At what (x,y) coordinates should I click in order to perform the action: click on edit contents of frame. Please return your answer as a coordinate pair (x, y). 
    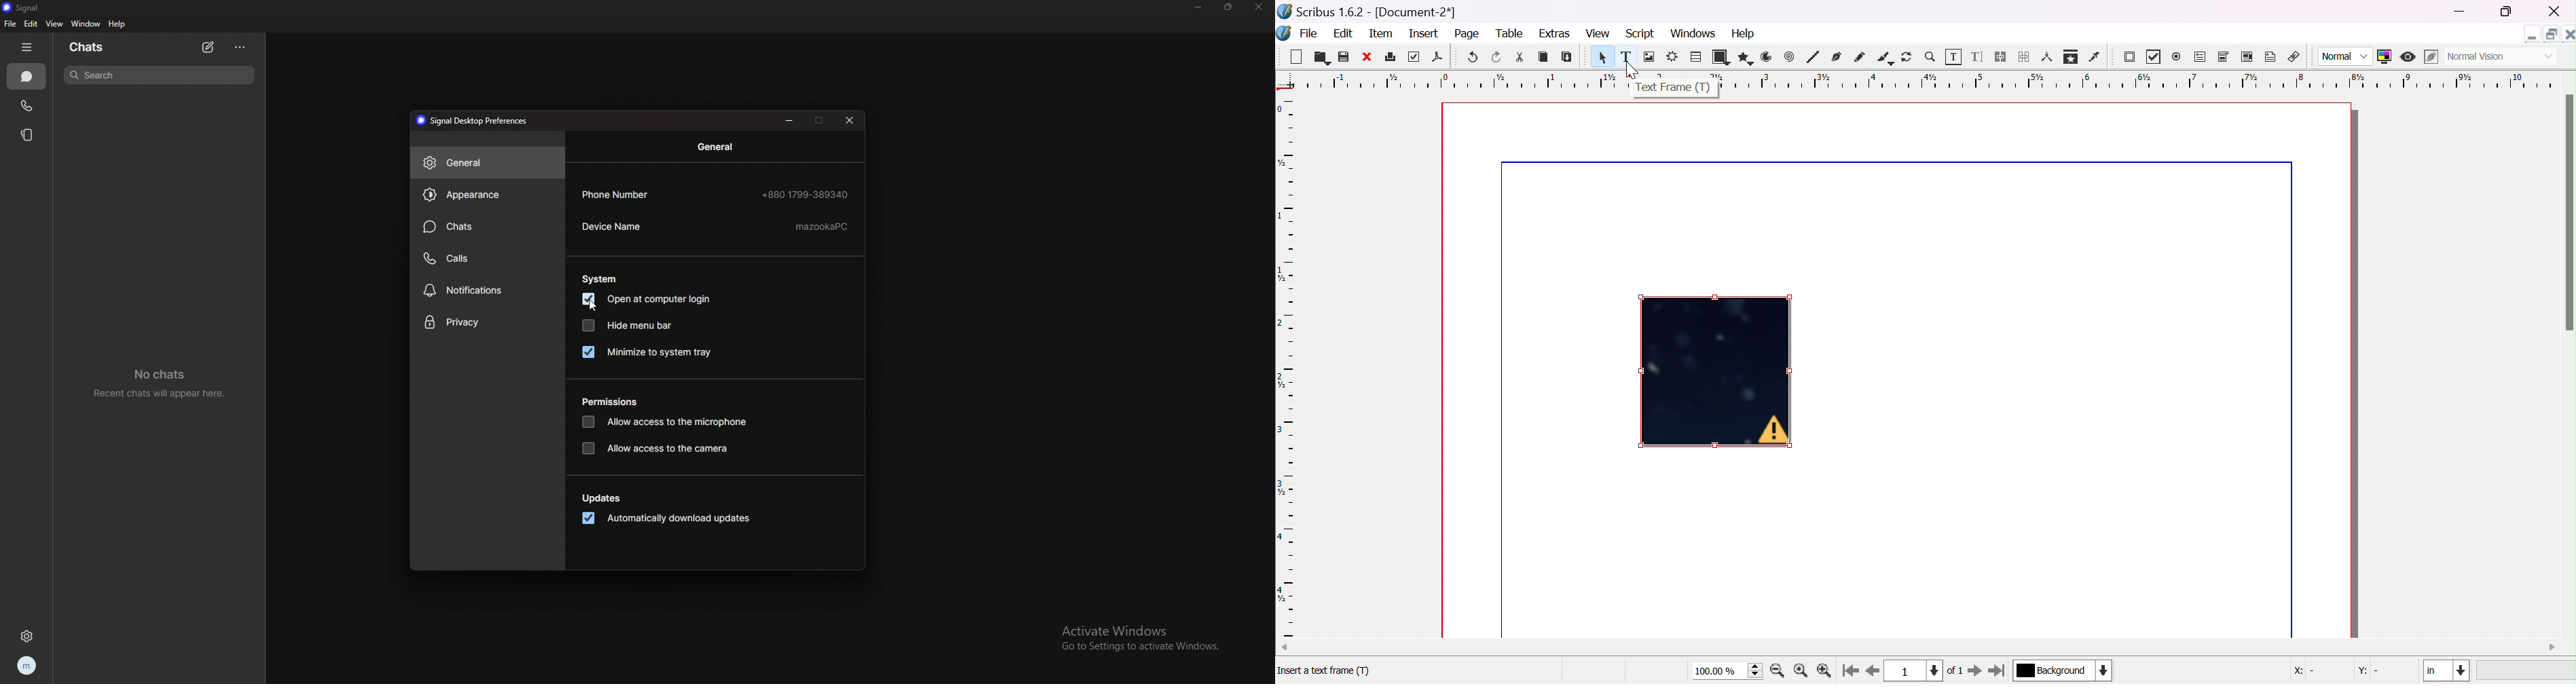
    Looking at the image, I should click on (1953, 55).